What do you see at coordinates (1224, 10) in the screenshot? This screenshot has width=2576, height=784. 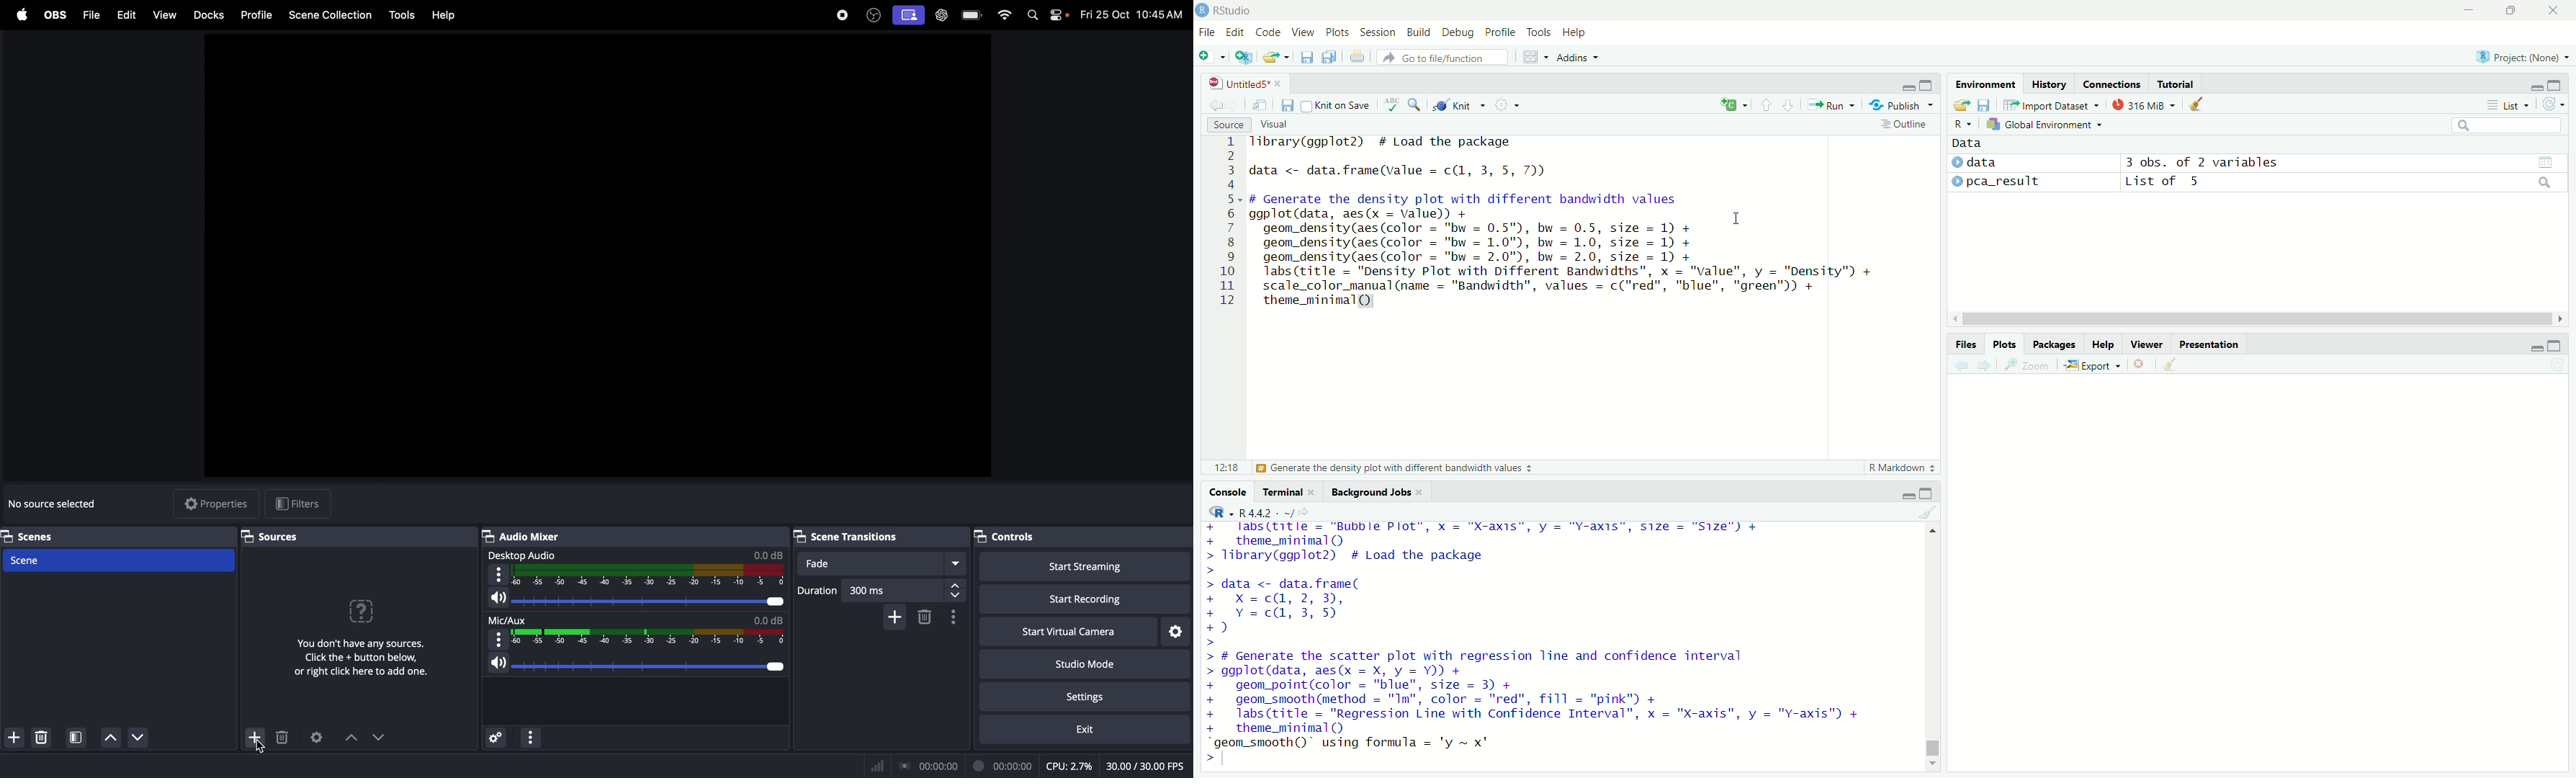 I see `RStudio` at bounding box center [1224, 10].